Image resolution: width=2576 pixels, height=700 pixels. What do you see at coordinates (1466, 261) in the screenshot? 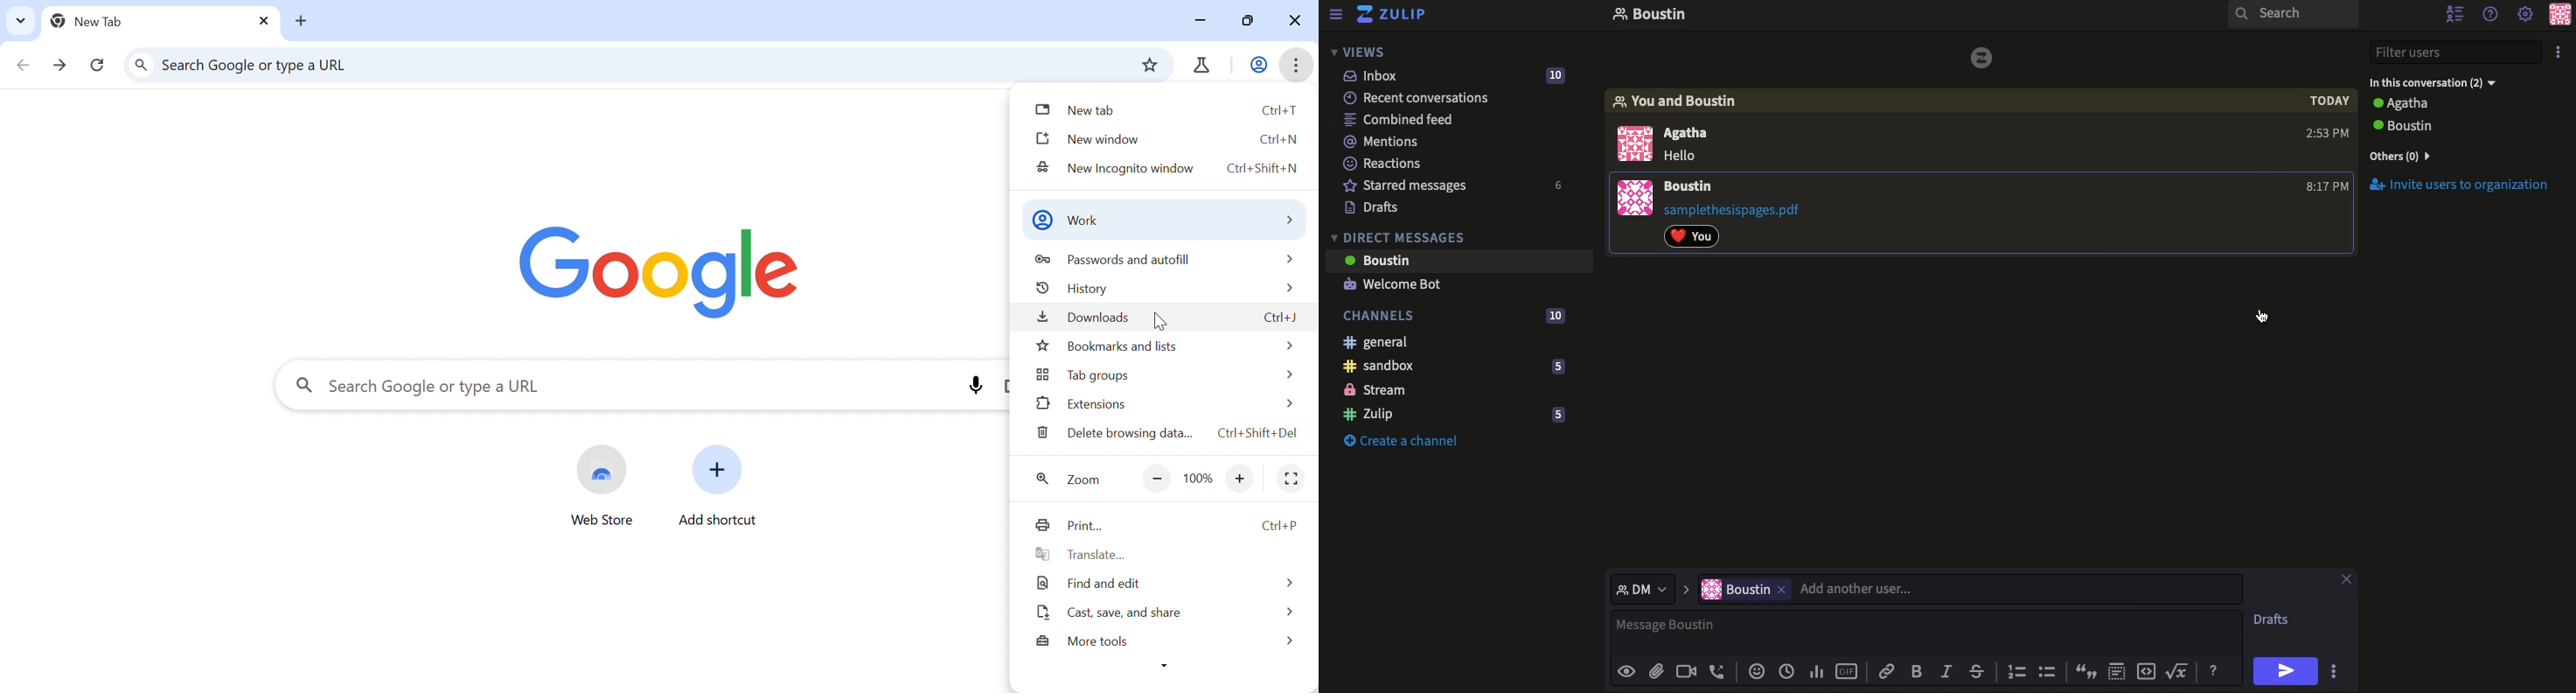
I see `User` at bounding box center [1466, 261].